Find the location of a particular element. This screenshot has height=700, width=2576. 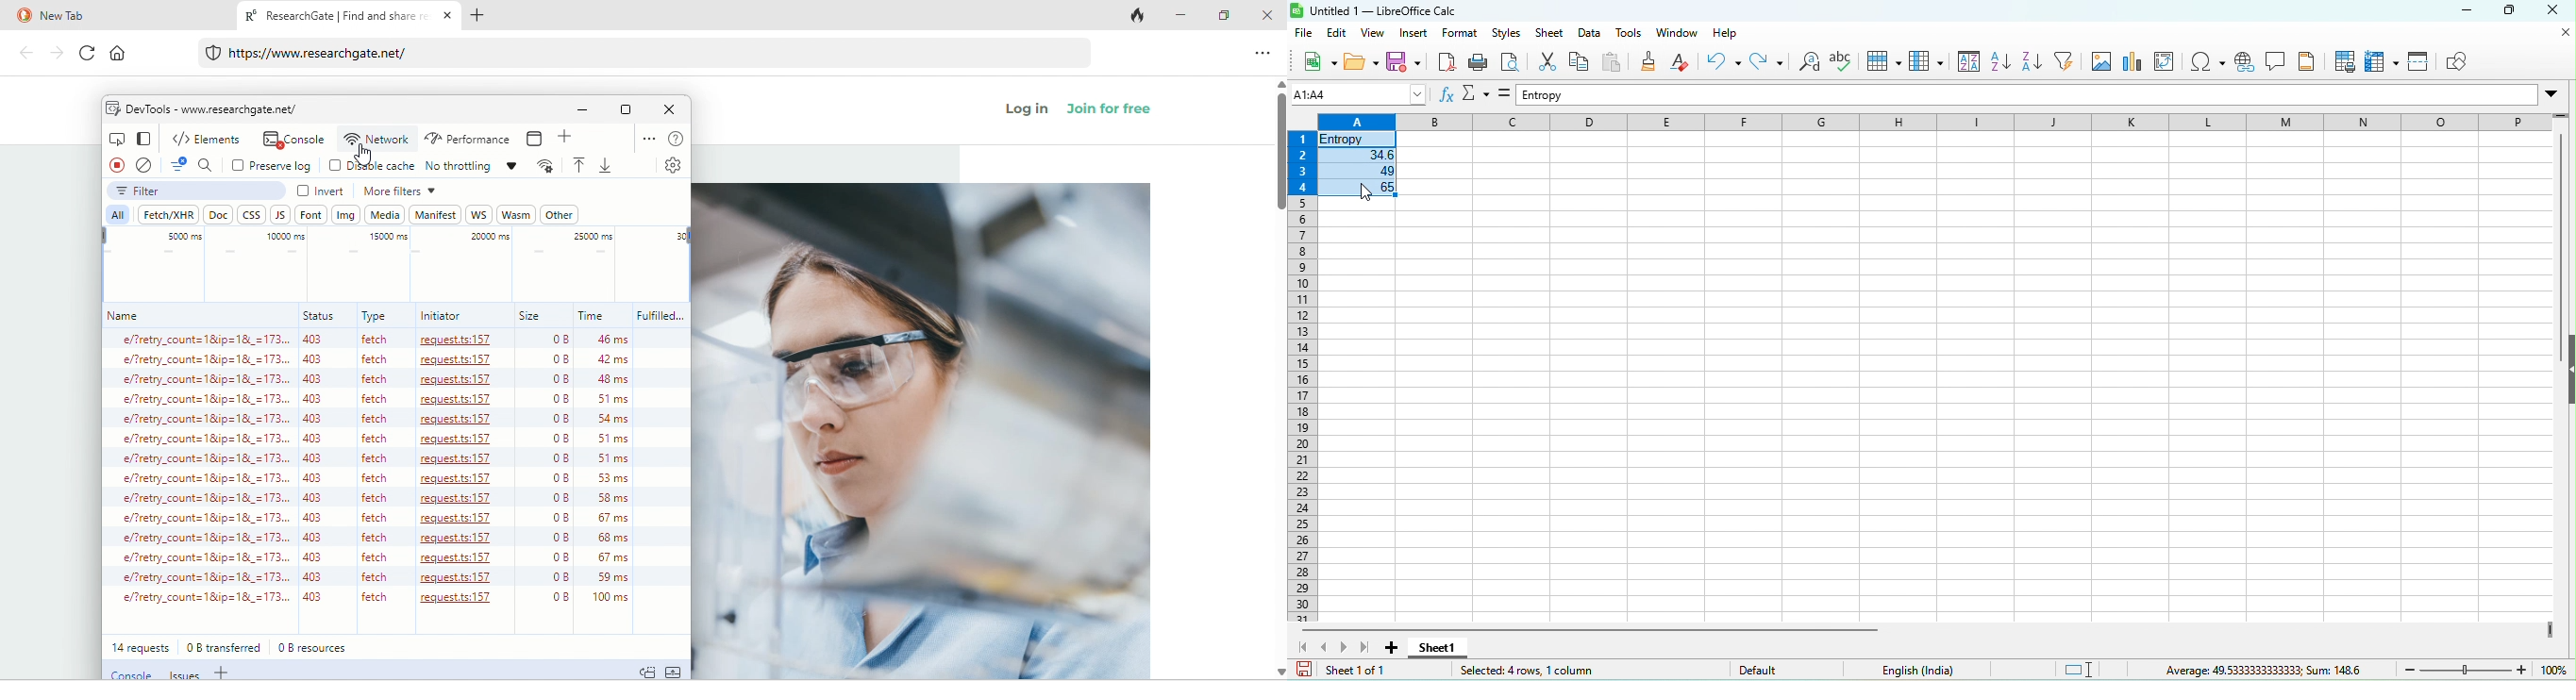

js is located at coordinates (282, 215).